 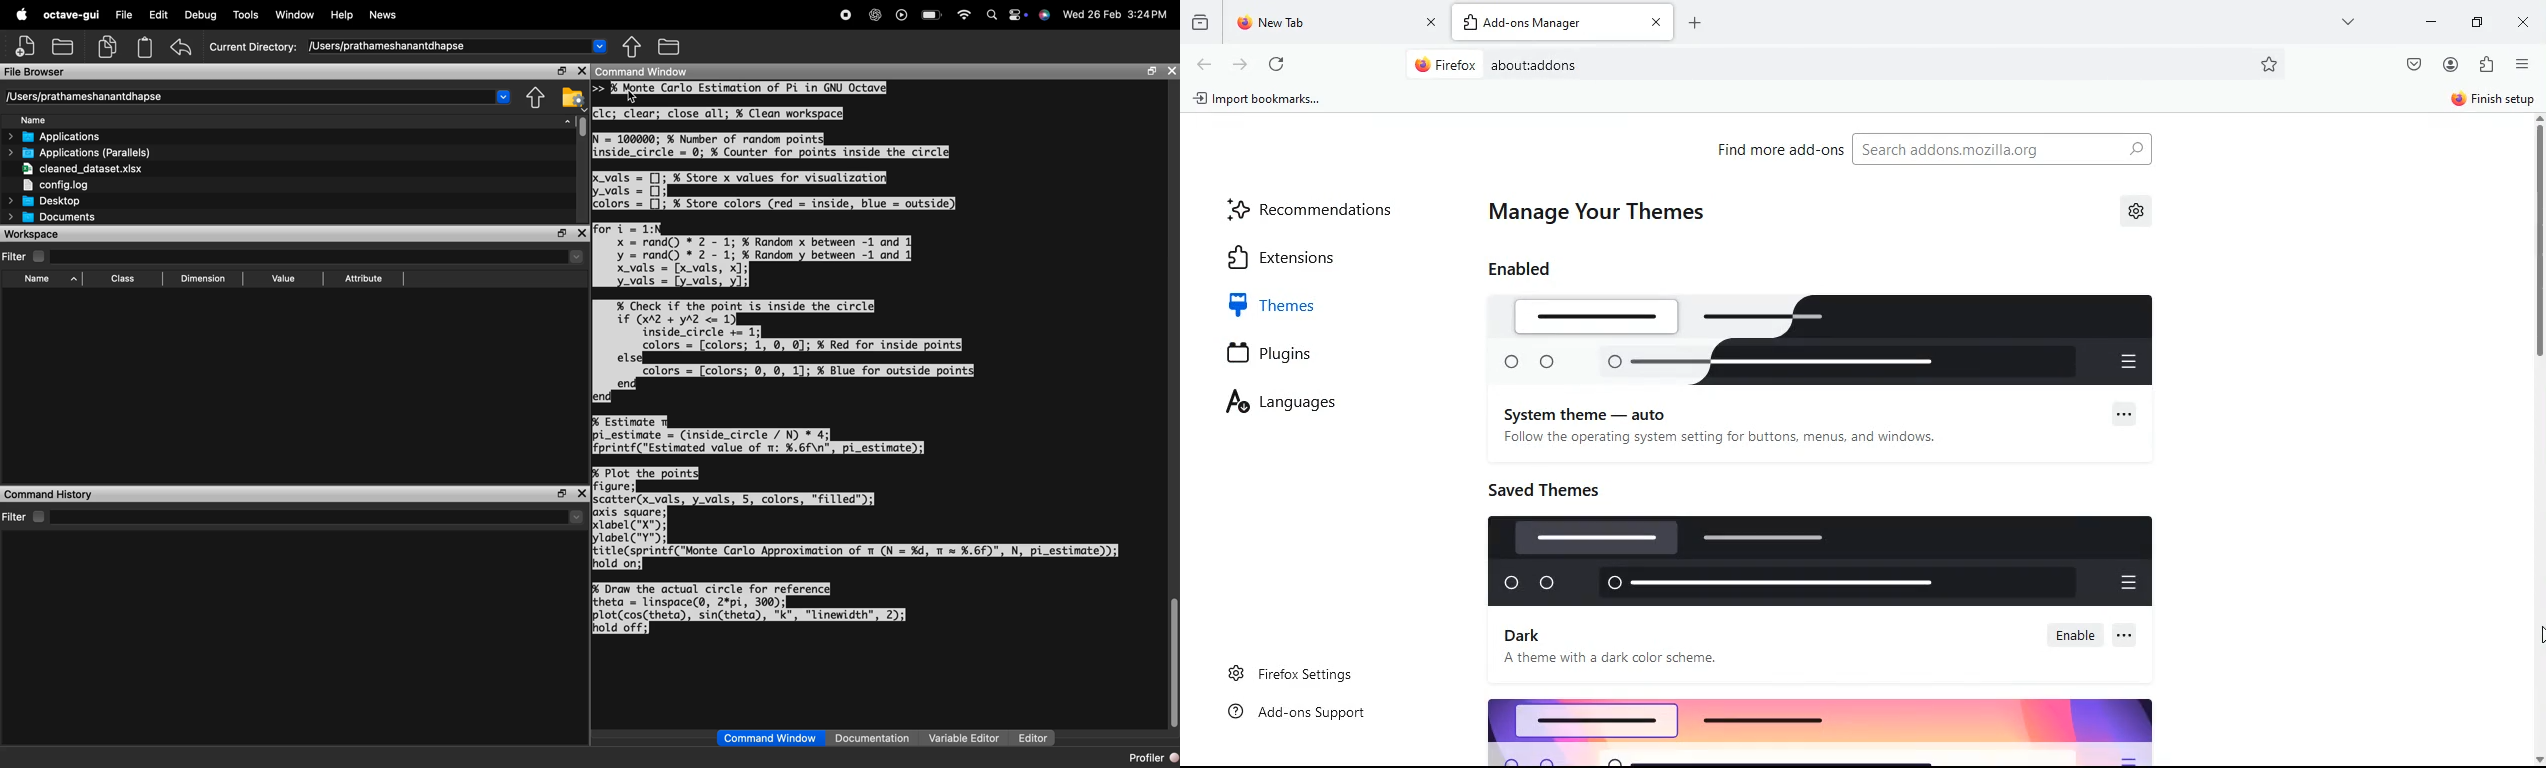 I want to click on maximize, so click(x=1150, y=72).